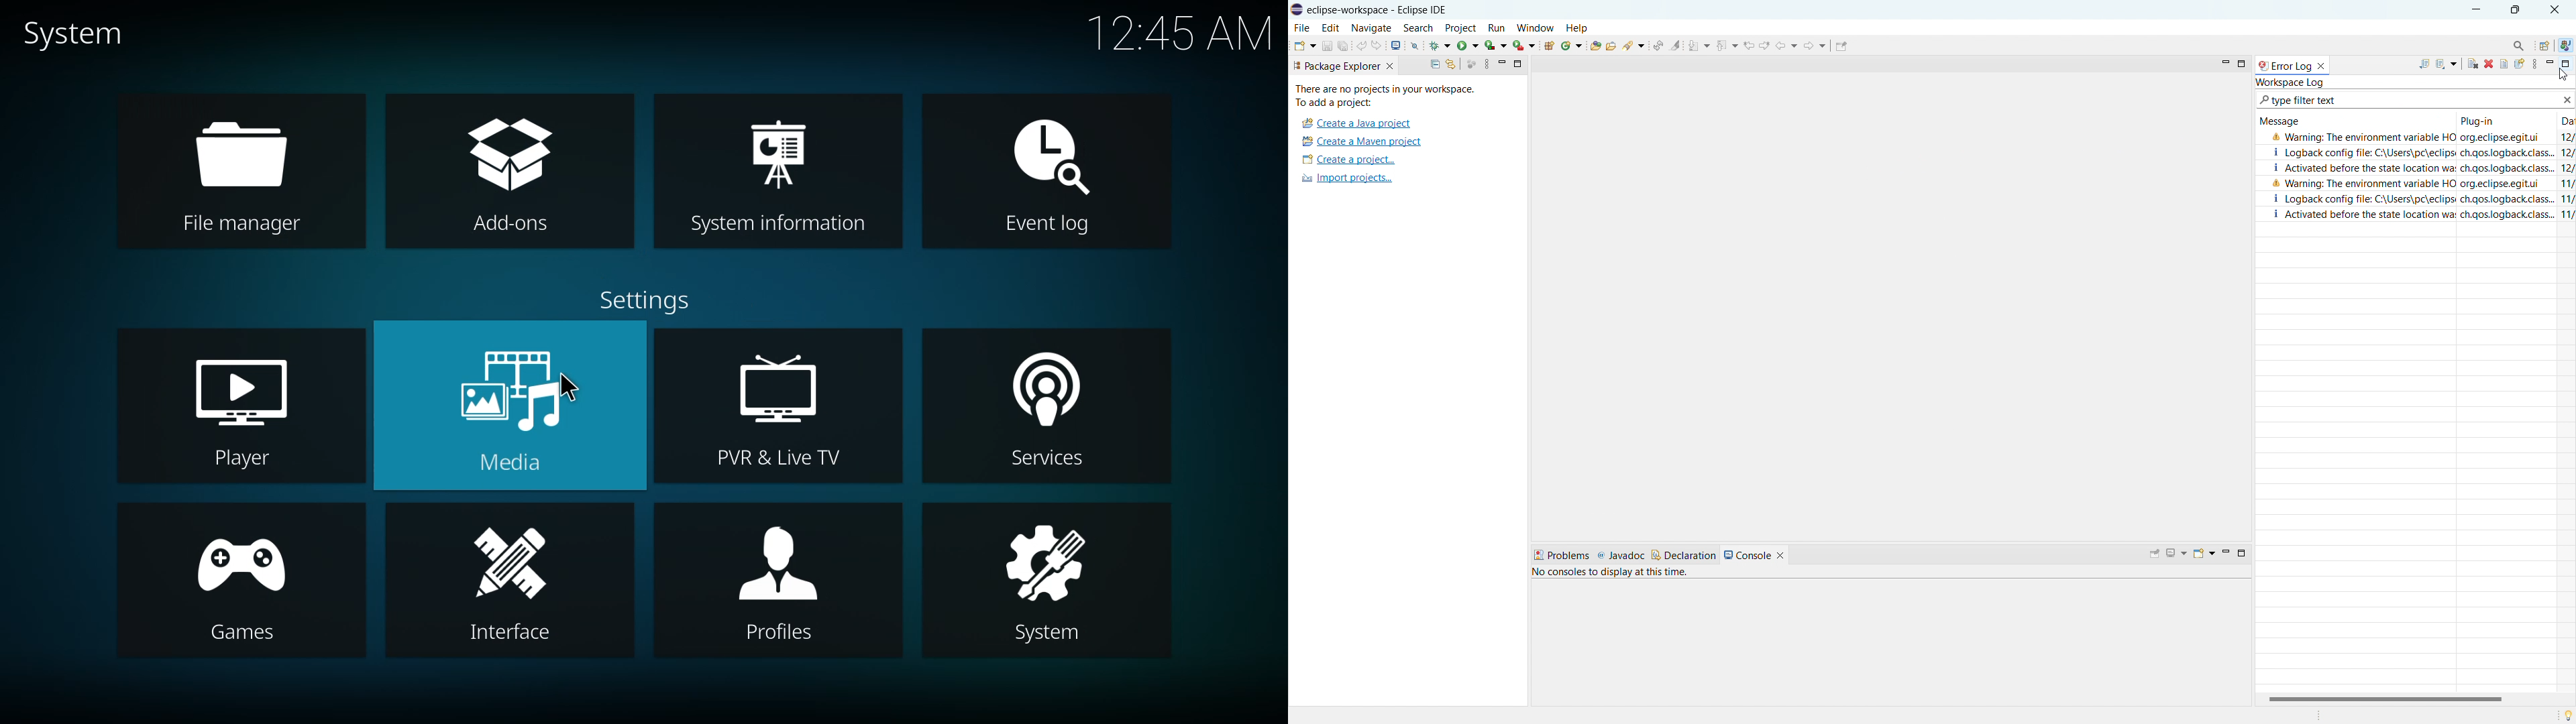  What do you see at coordinates (2224, 62) in the screenshot?
I see `minimise` at bounding box center [2224, 62].